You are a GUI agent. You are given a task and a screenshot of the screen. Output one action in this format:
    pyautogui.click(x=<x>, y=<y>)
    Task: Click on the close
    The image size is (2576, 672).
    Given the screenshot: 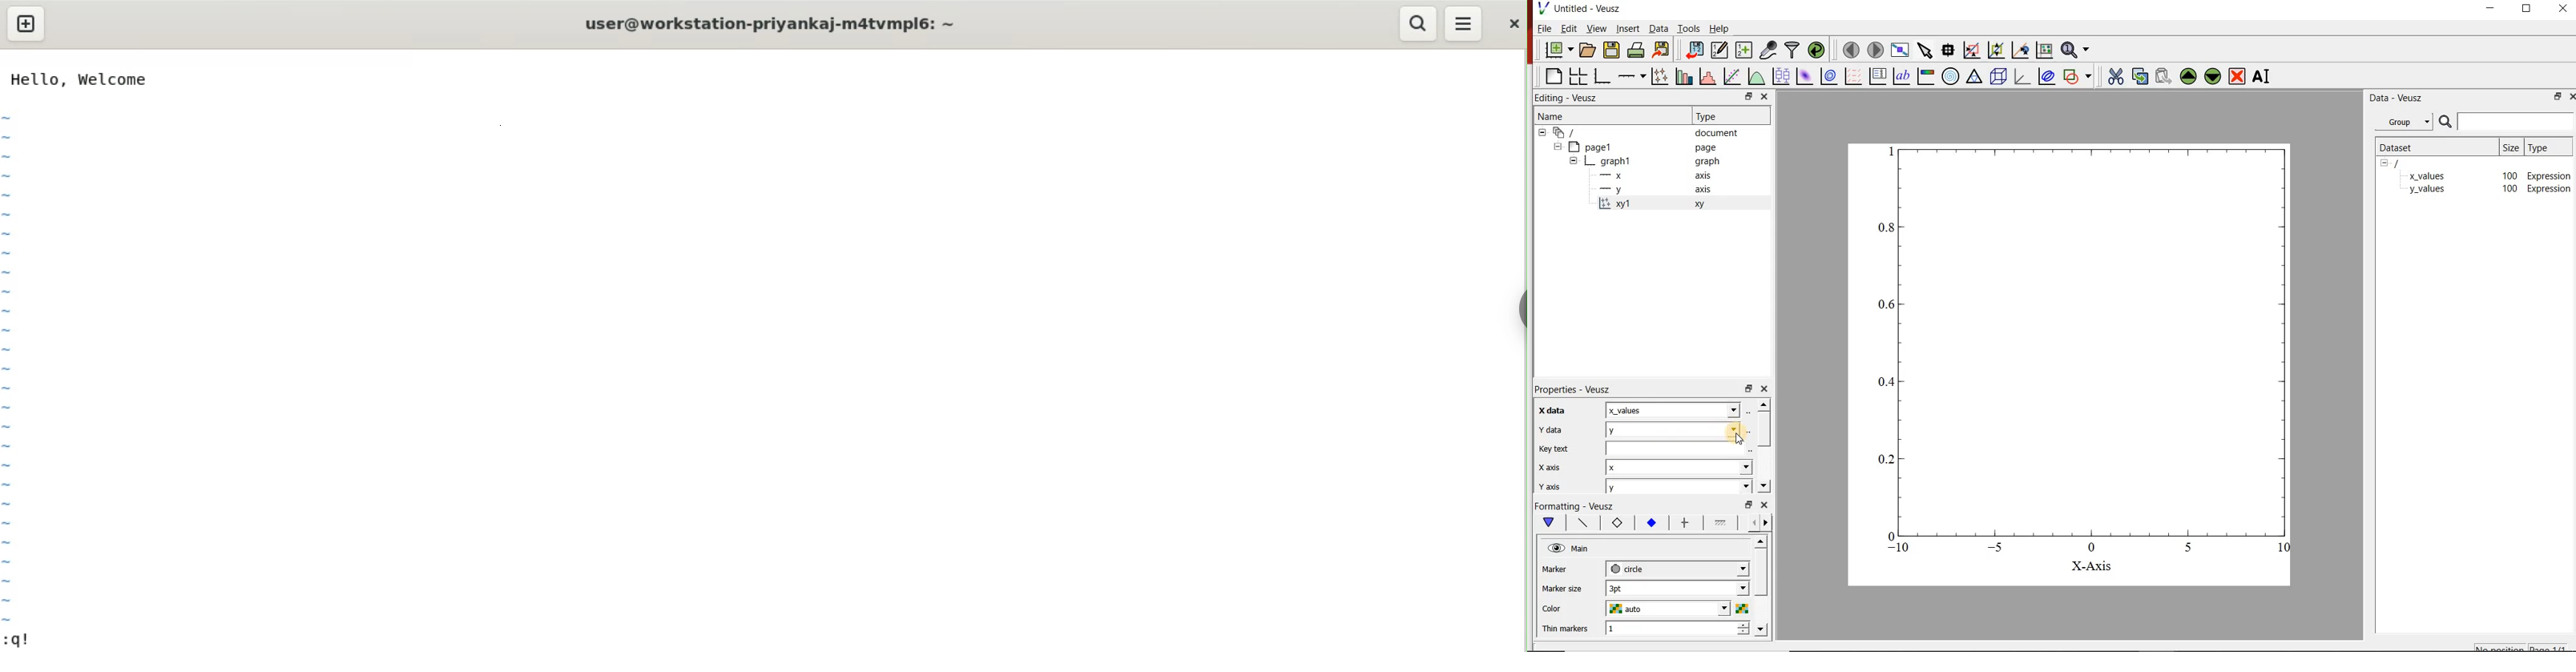 What is the action you would take?
    pyautogui.click(x=2565, y=10)
    